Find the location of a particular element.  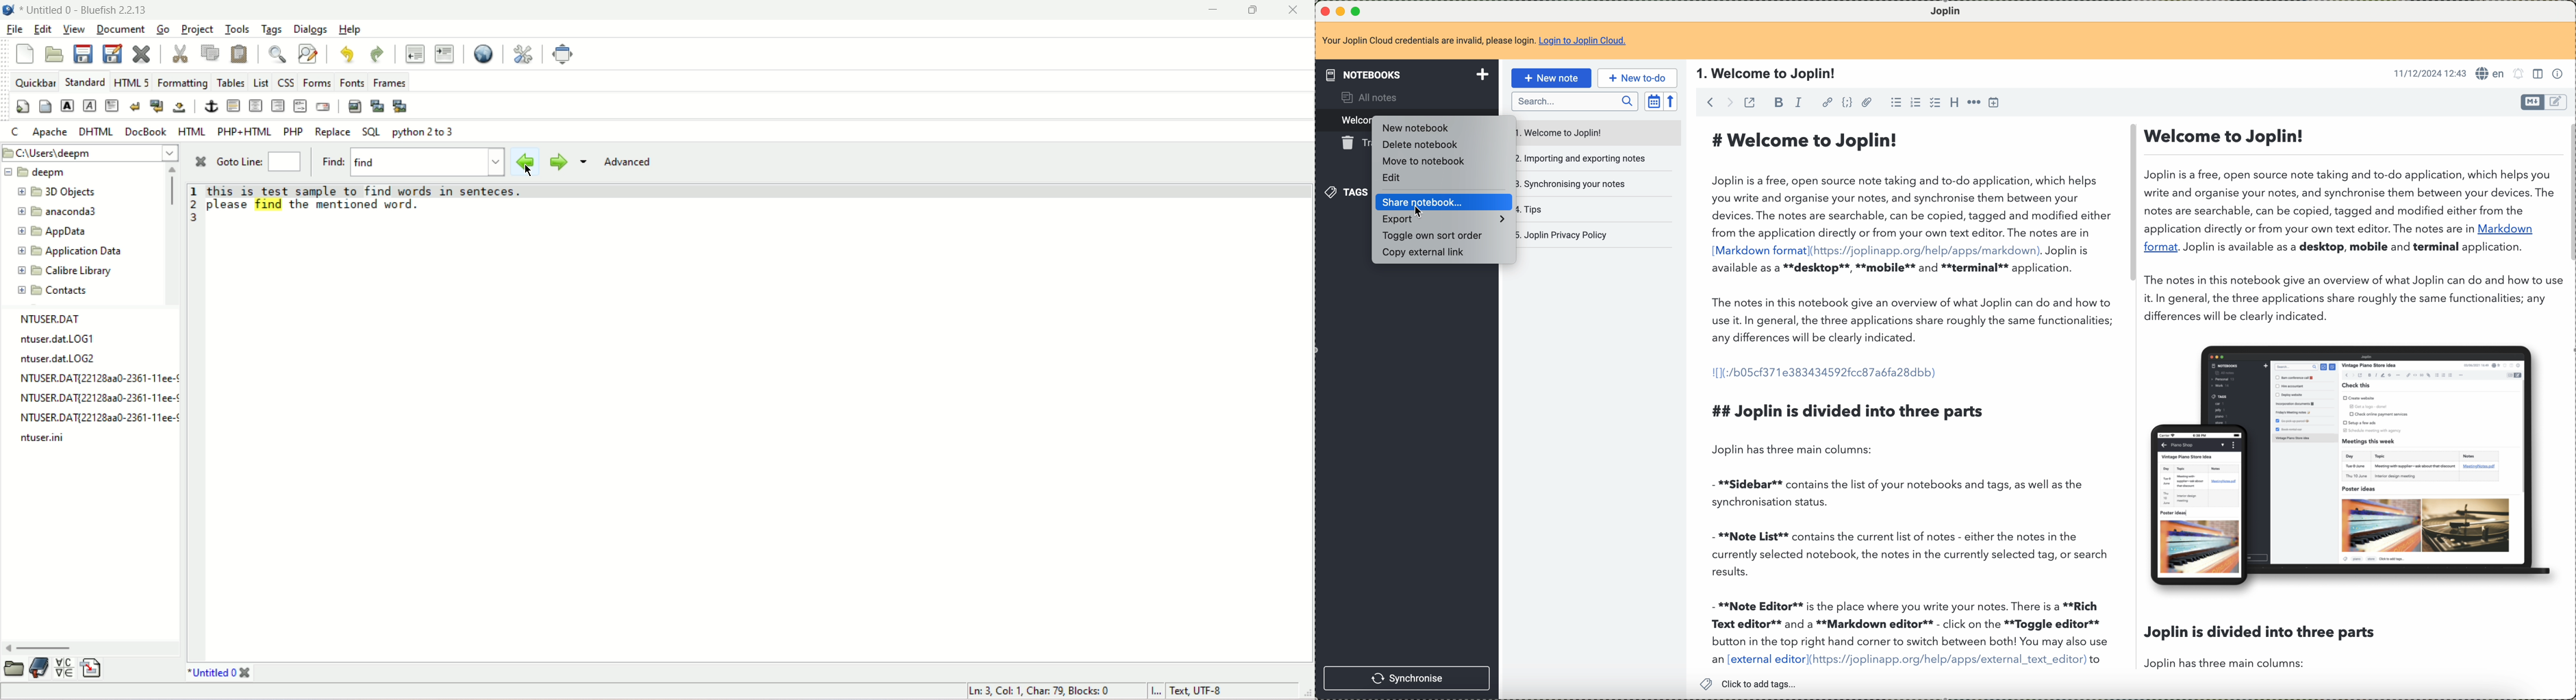

code is located at coordinates (1845, 103).